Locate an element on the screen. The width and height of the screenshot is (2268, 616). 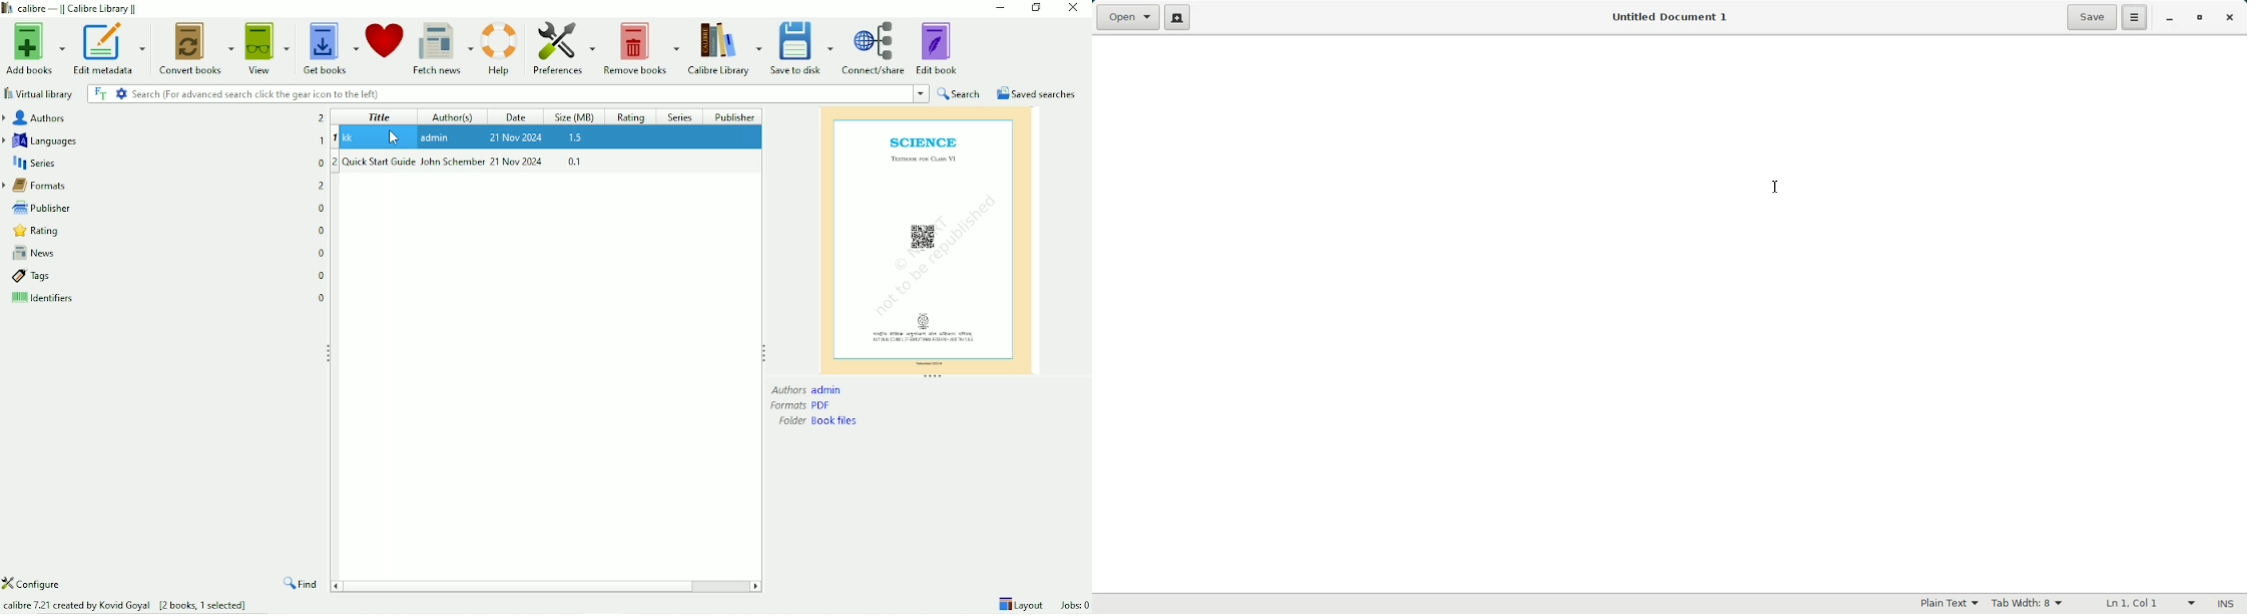
Calibre Library is located at coordinates (723, 48).